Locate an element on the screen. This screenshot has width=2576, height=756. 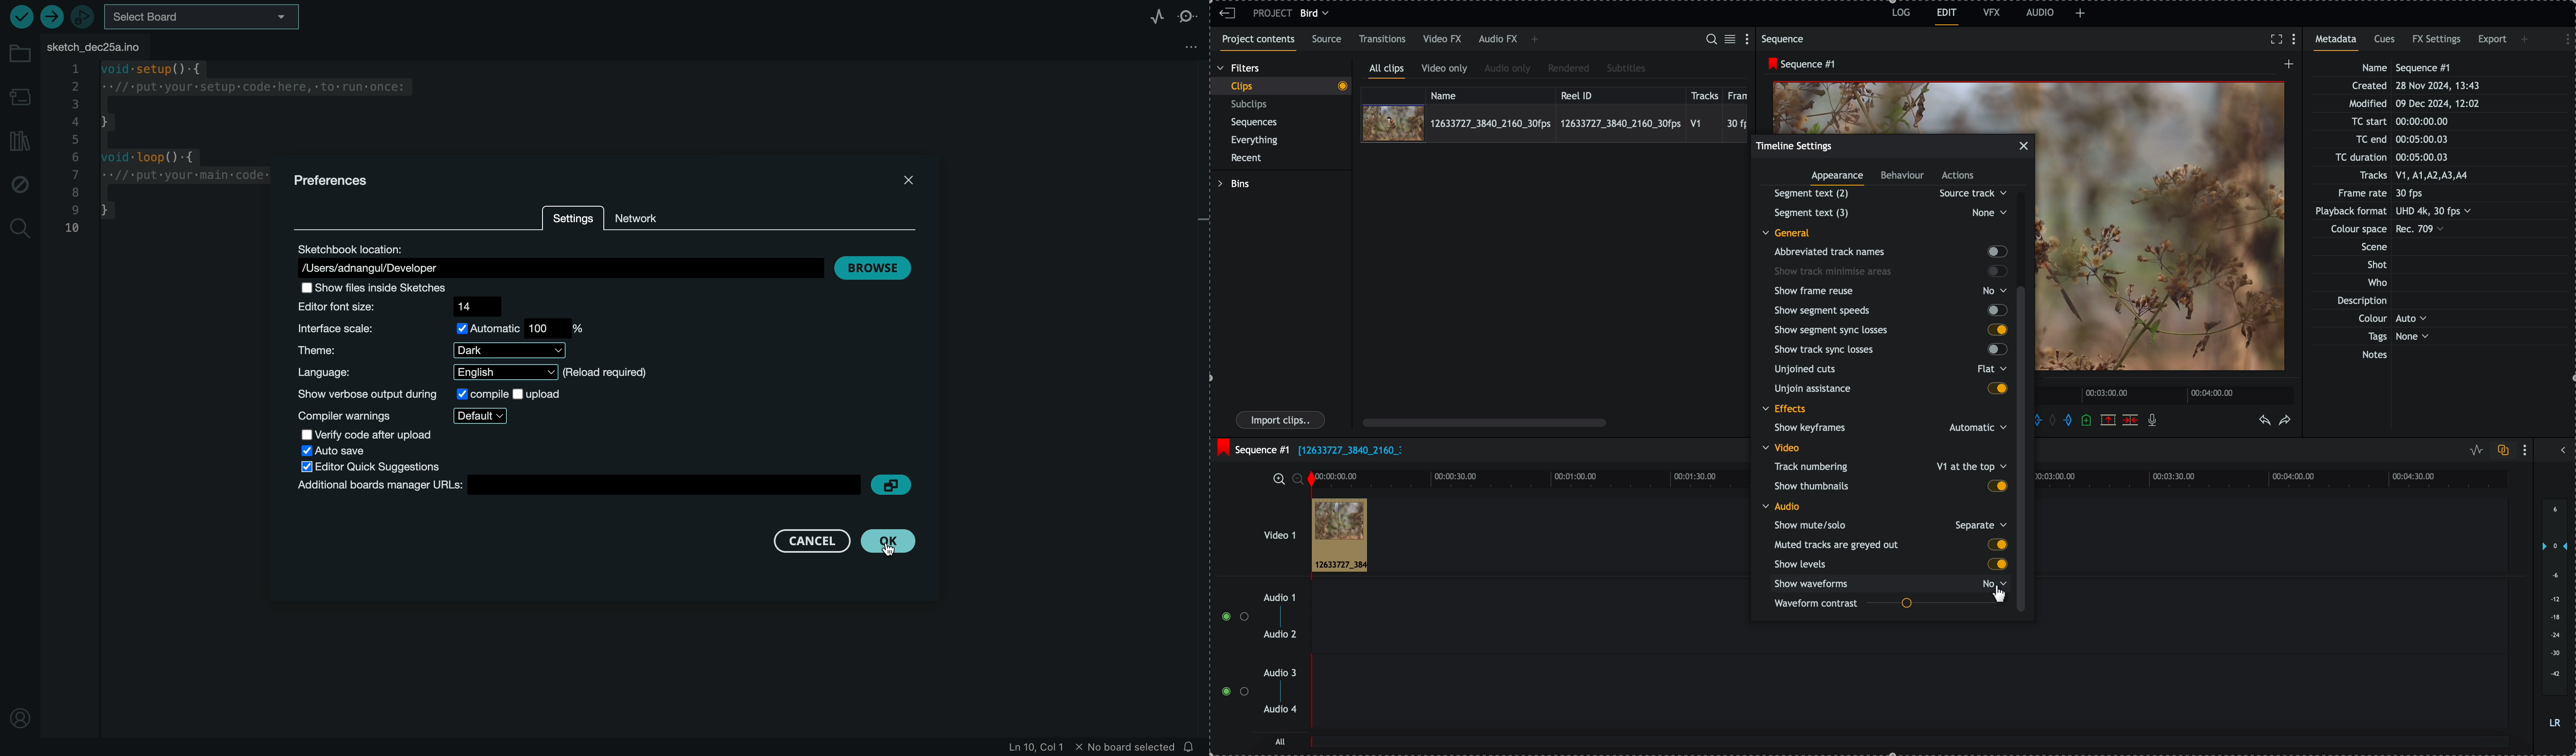
track audio is located at coordinates (1909, 698).